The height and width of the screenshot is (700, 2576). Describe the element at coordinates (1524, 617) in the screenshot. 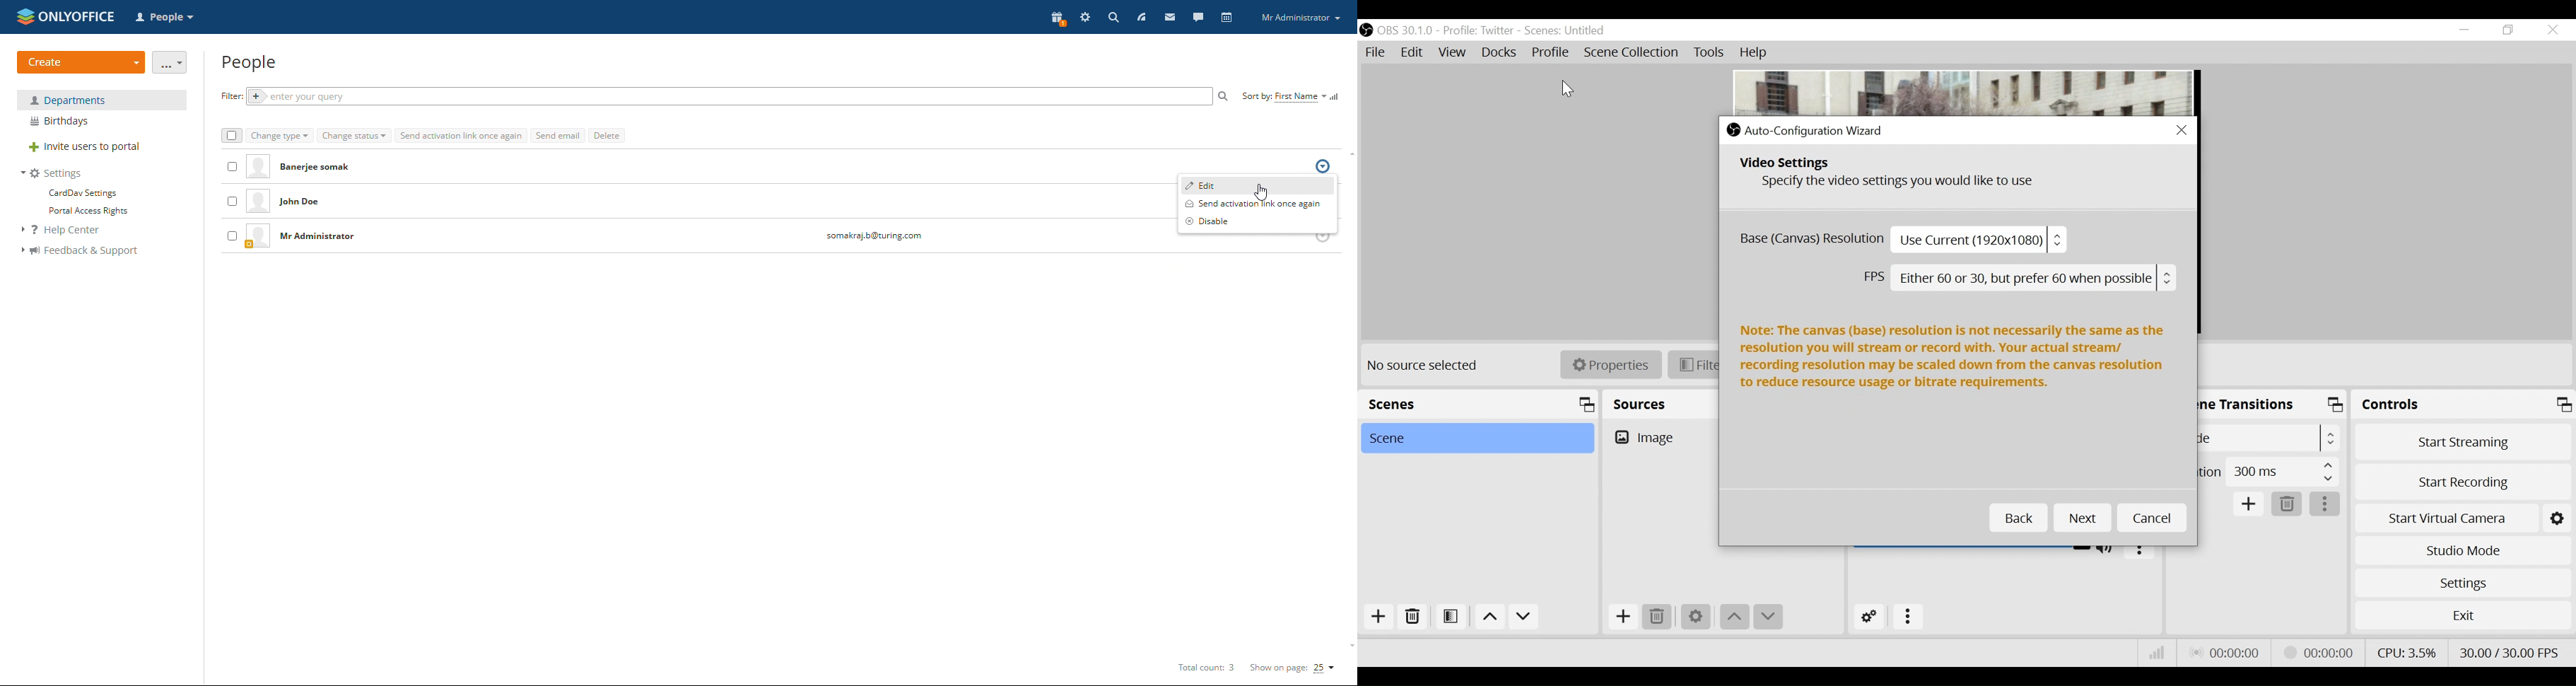

I see `move down` at that location.